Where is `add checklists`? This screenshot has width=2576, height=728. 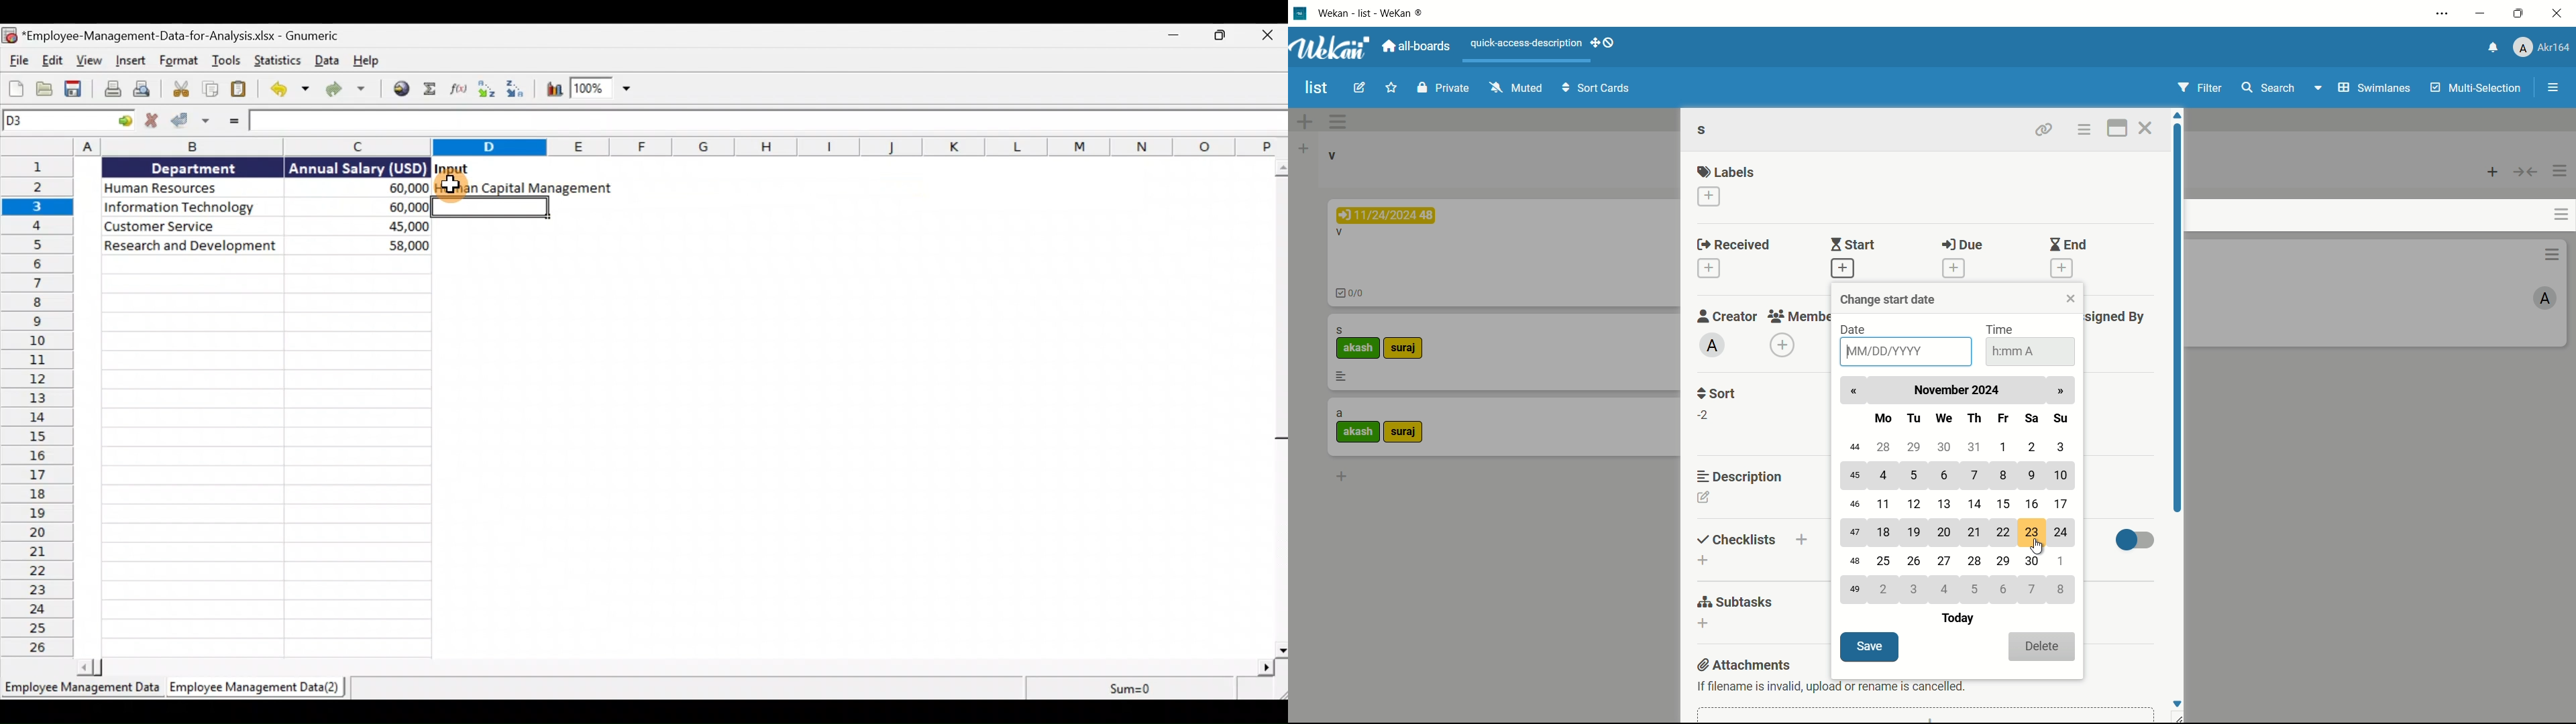 add checklists is located at coordinates (1702, 560).